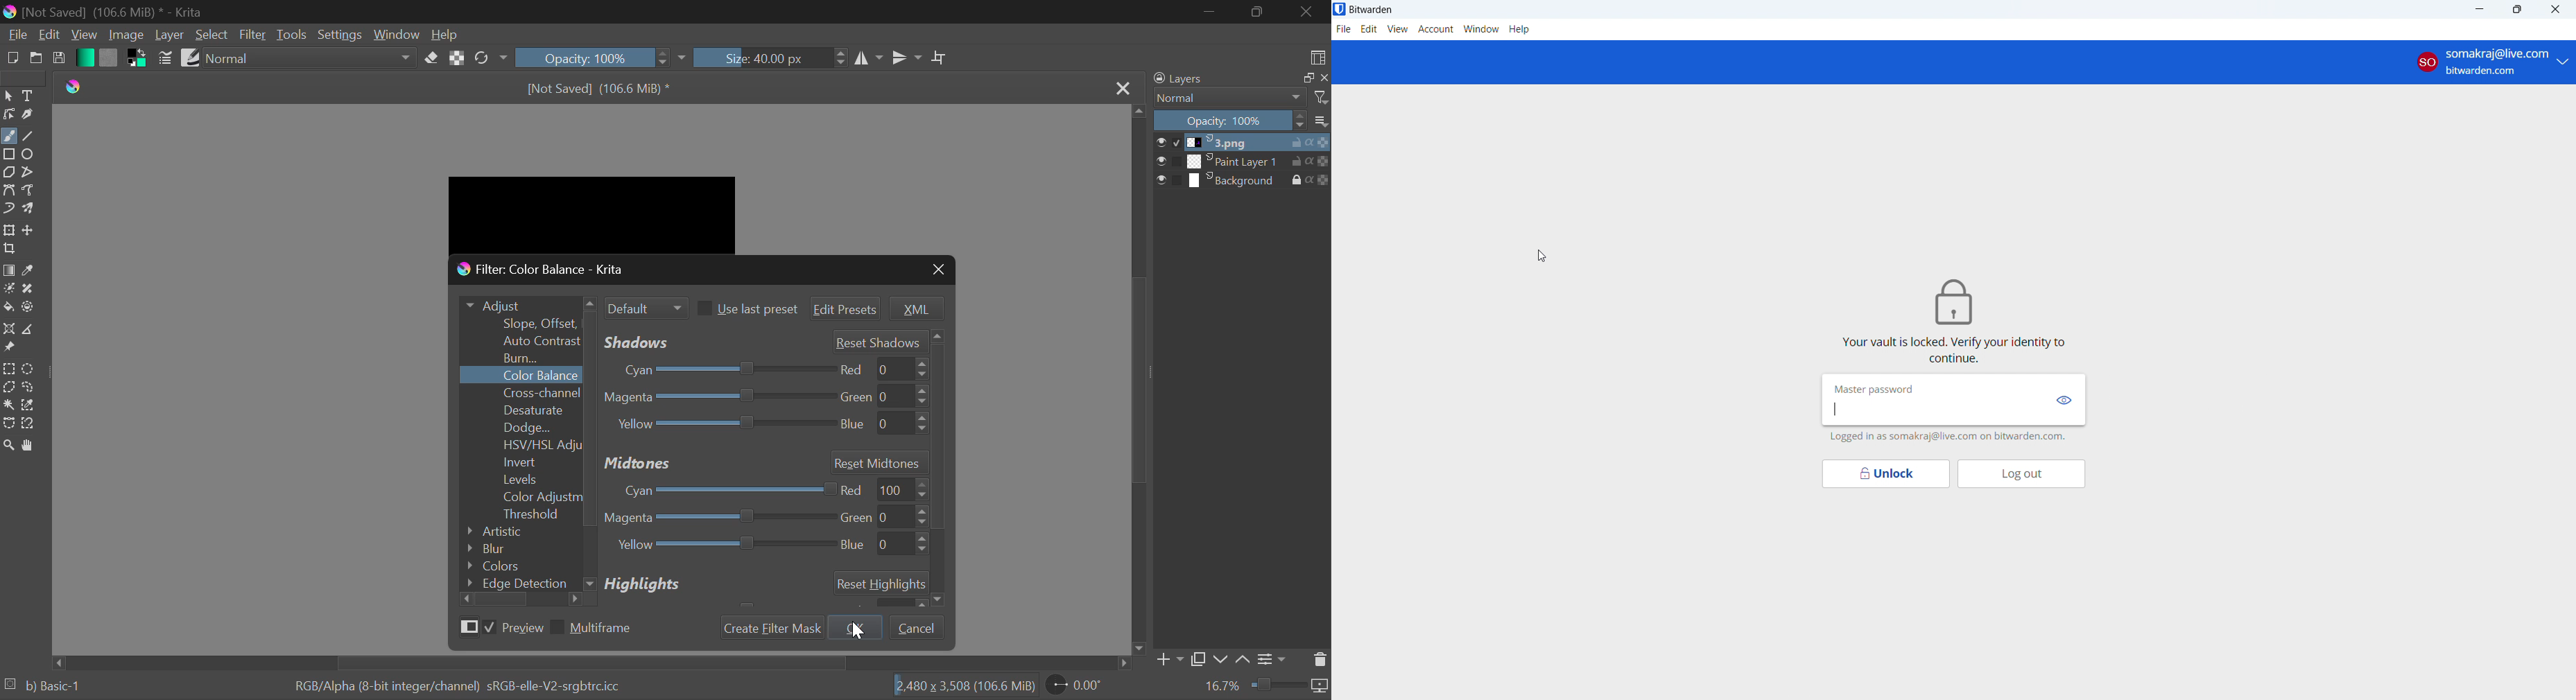 The height and width of the screenshot is (700, 2576). Describe the element at coordinates (9, 209) in the screenshot. I see `Dynamic Brush` at that location.